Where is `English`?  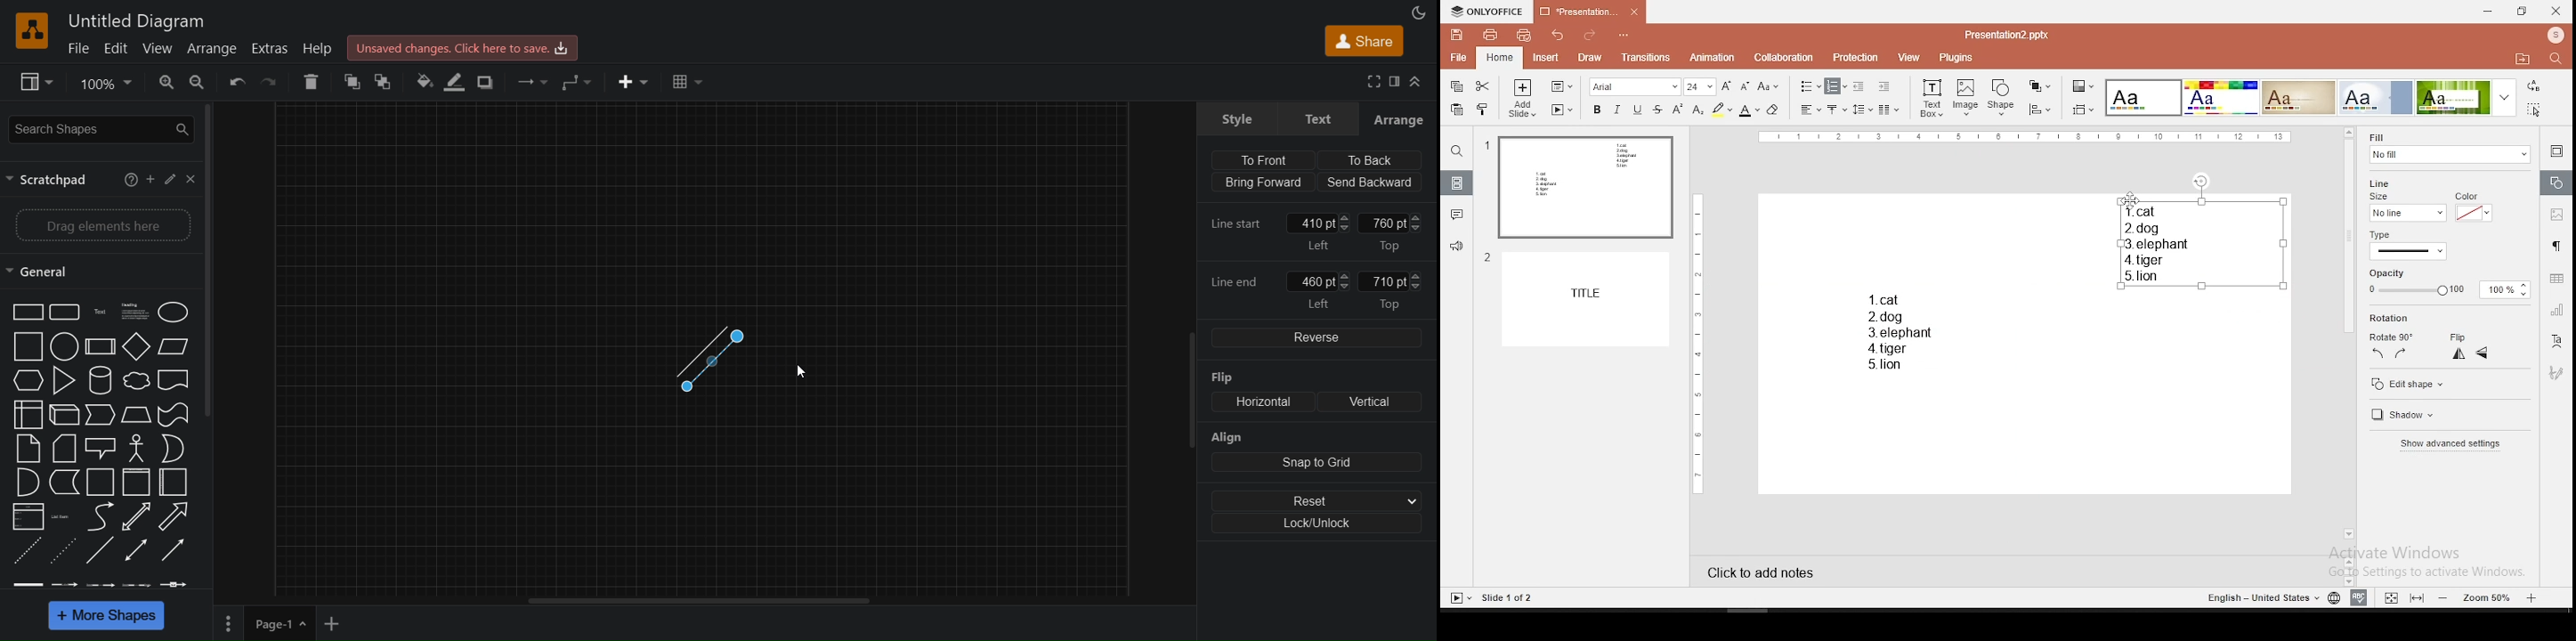
English is located at coordinates (2256, 597).